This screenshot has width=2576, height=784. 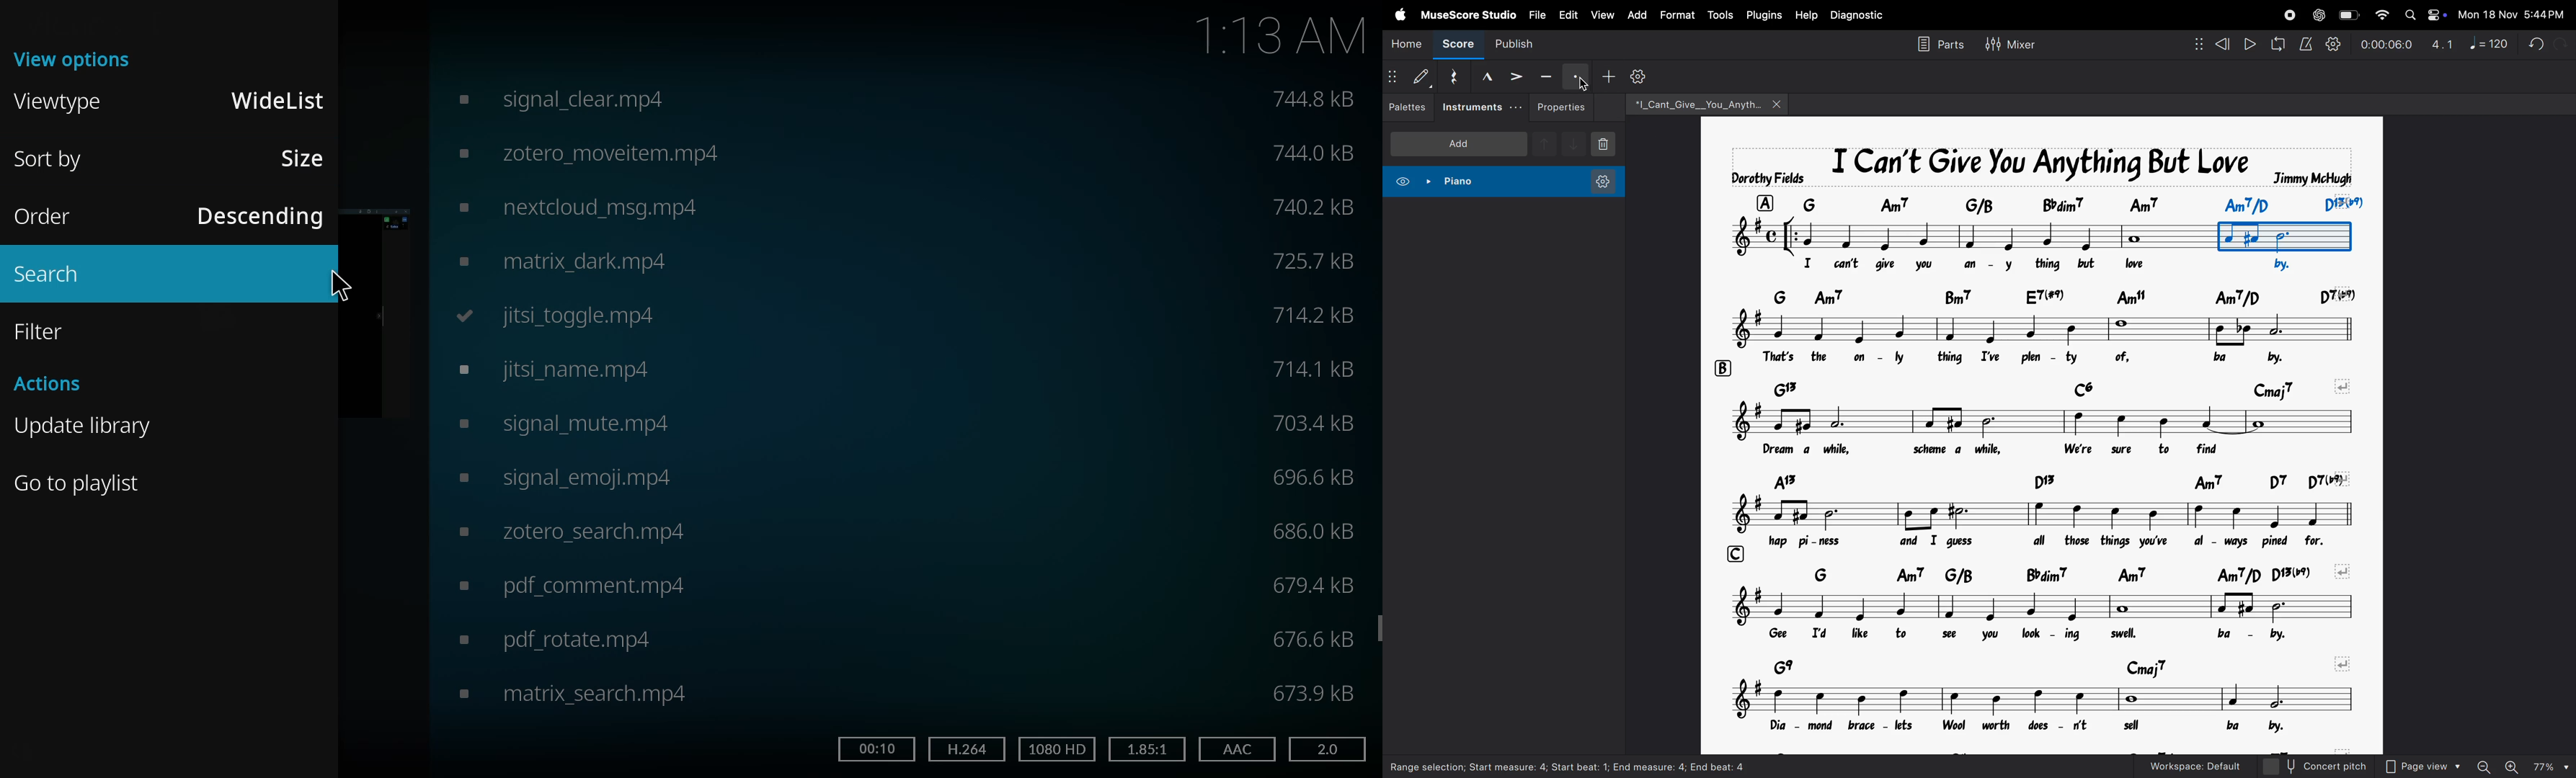 I want to click on file, so click(x=1537, y=15).